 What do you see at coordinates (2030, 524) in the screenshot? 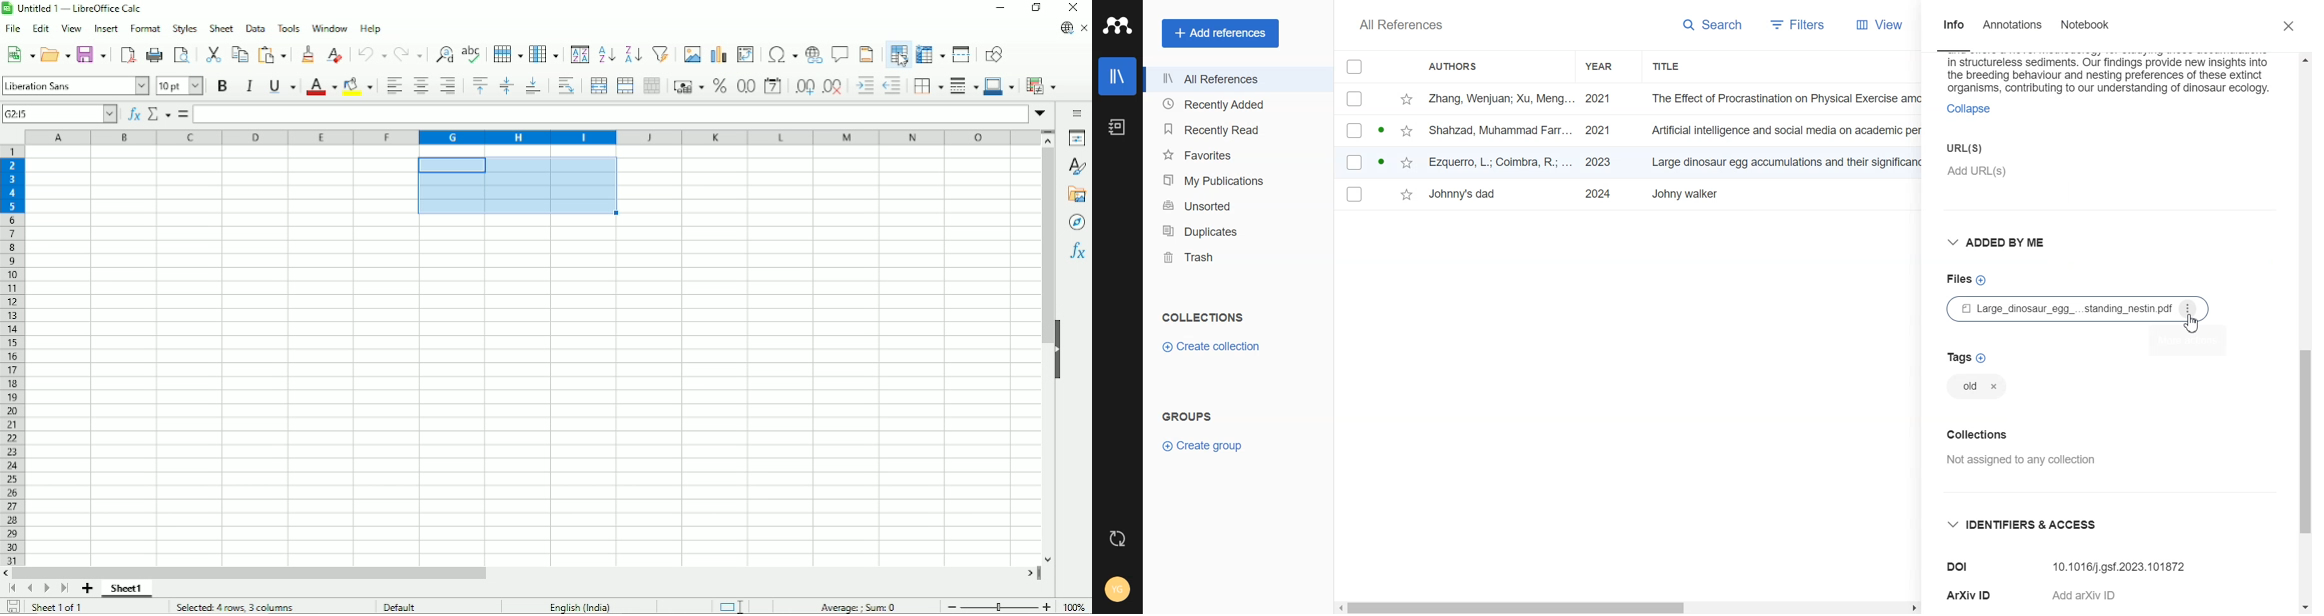
I see `Hide/Show Identifiers & Access` at bounding box center [2030, 524].